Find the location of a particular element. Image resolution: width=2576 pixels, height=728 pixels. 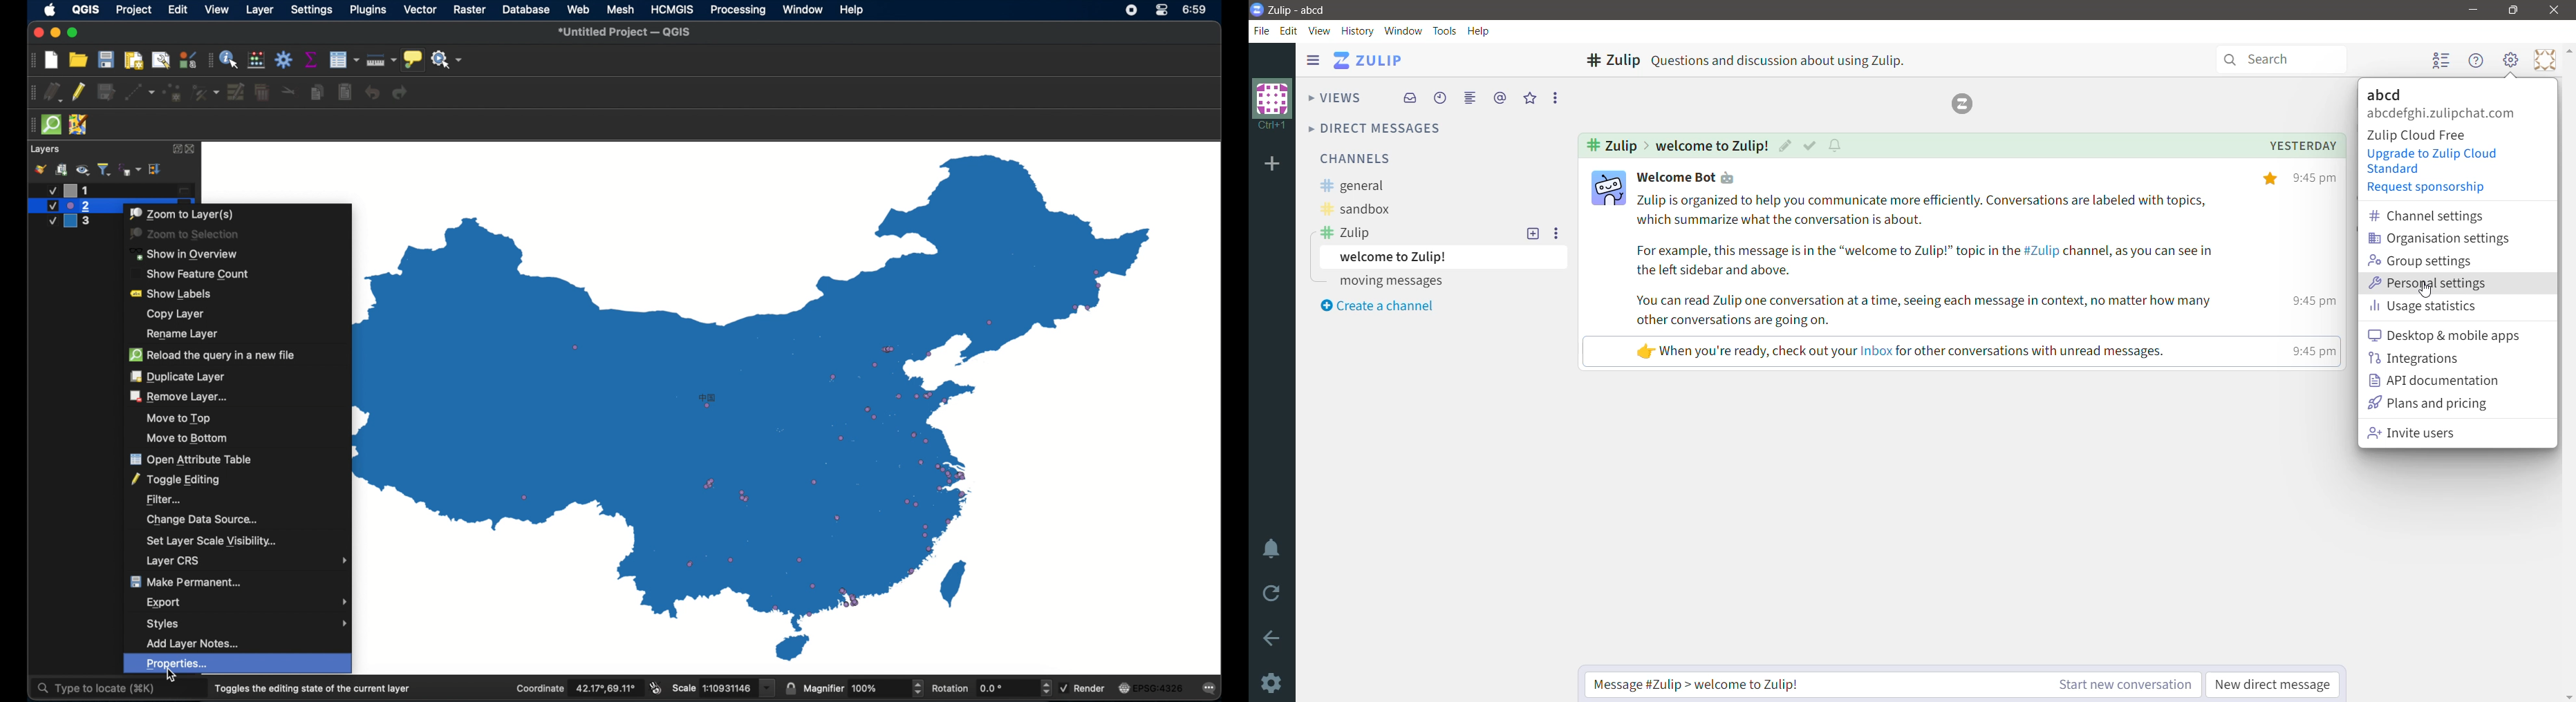

coordinate is located at coordinates (578, 689).